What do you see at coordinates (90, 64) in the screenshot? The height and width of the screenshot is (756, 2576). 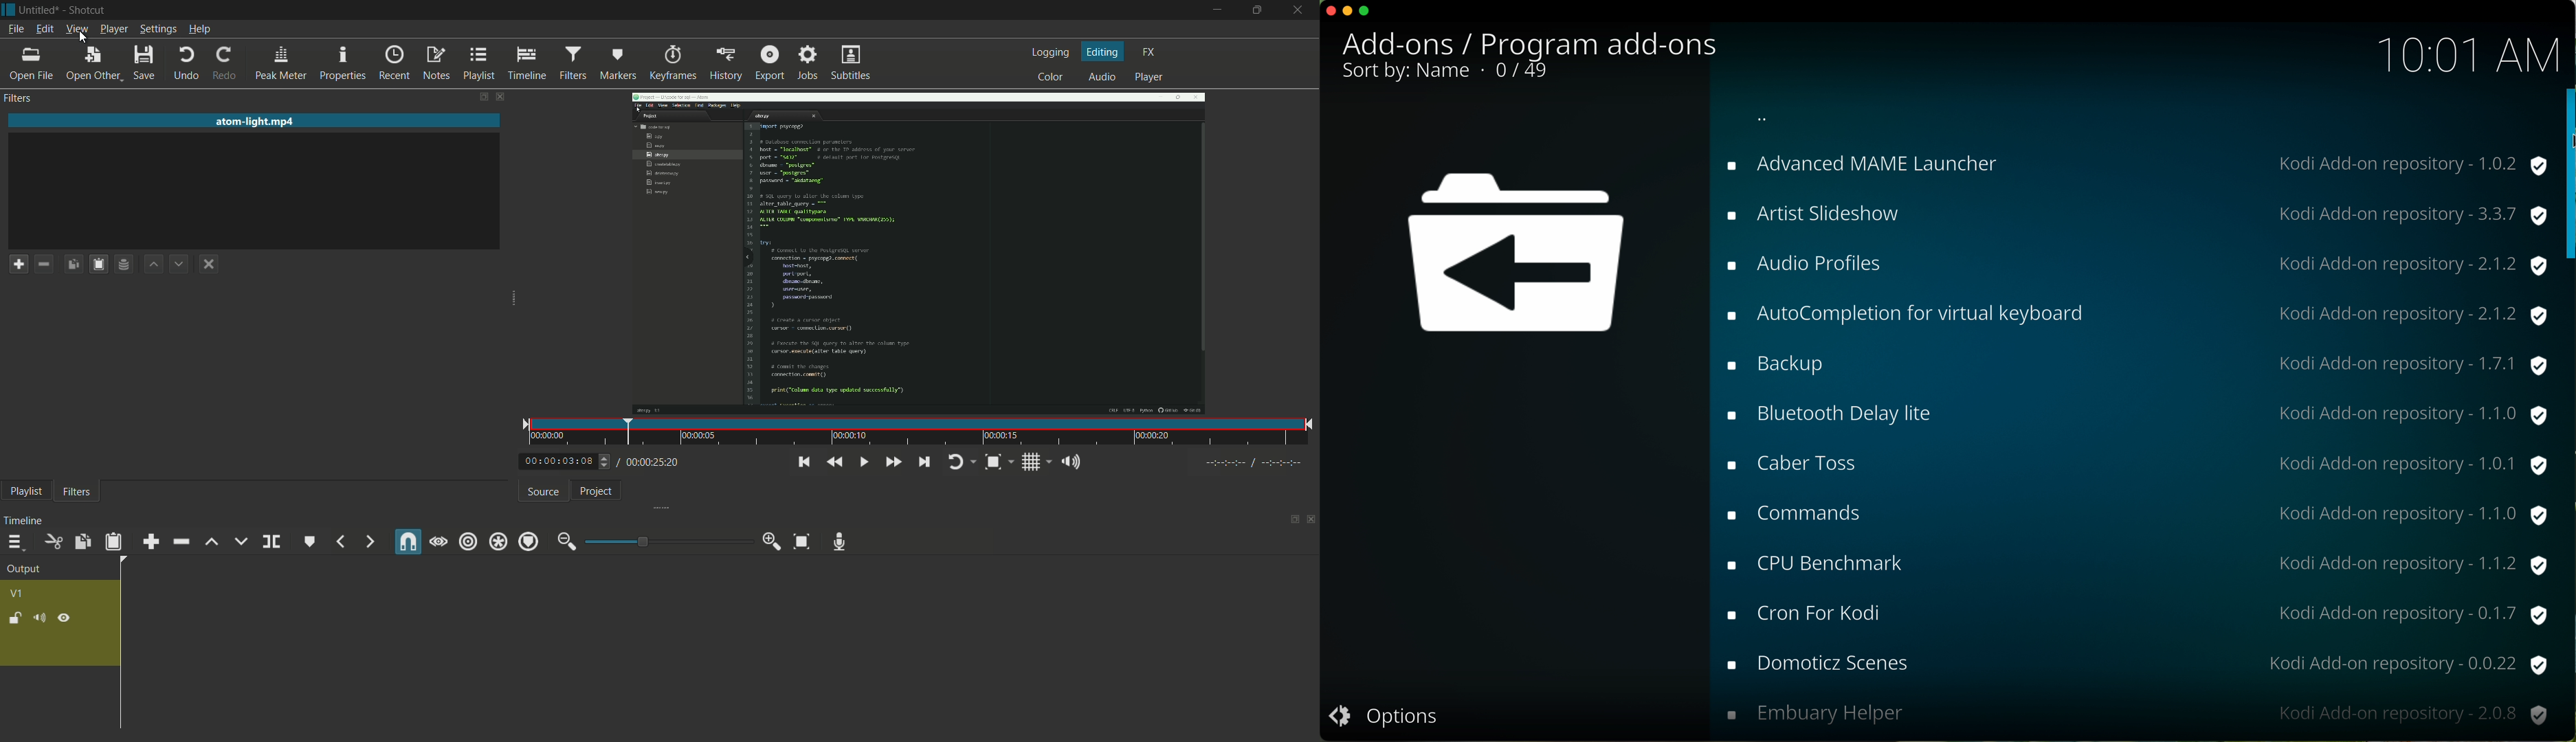 I see `open other` at bounding box center [90, 64].